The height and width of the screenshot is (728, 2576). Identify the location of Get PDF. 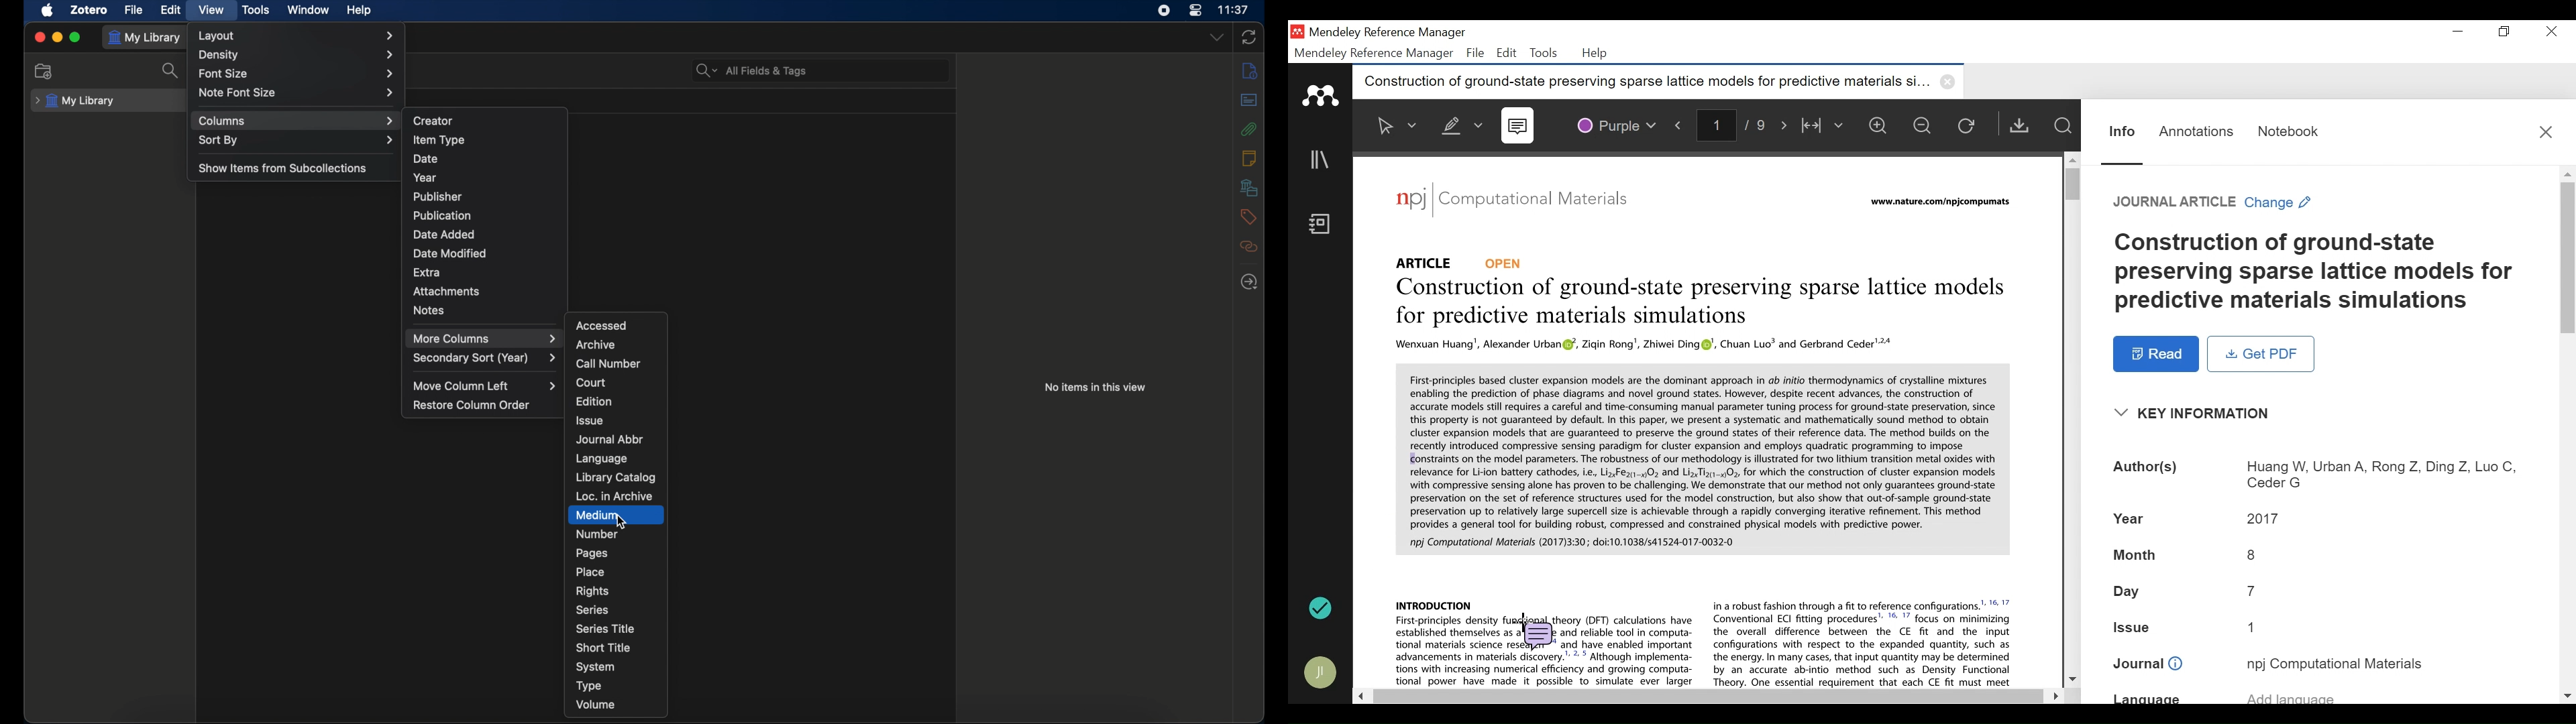
(2261, 354).